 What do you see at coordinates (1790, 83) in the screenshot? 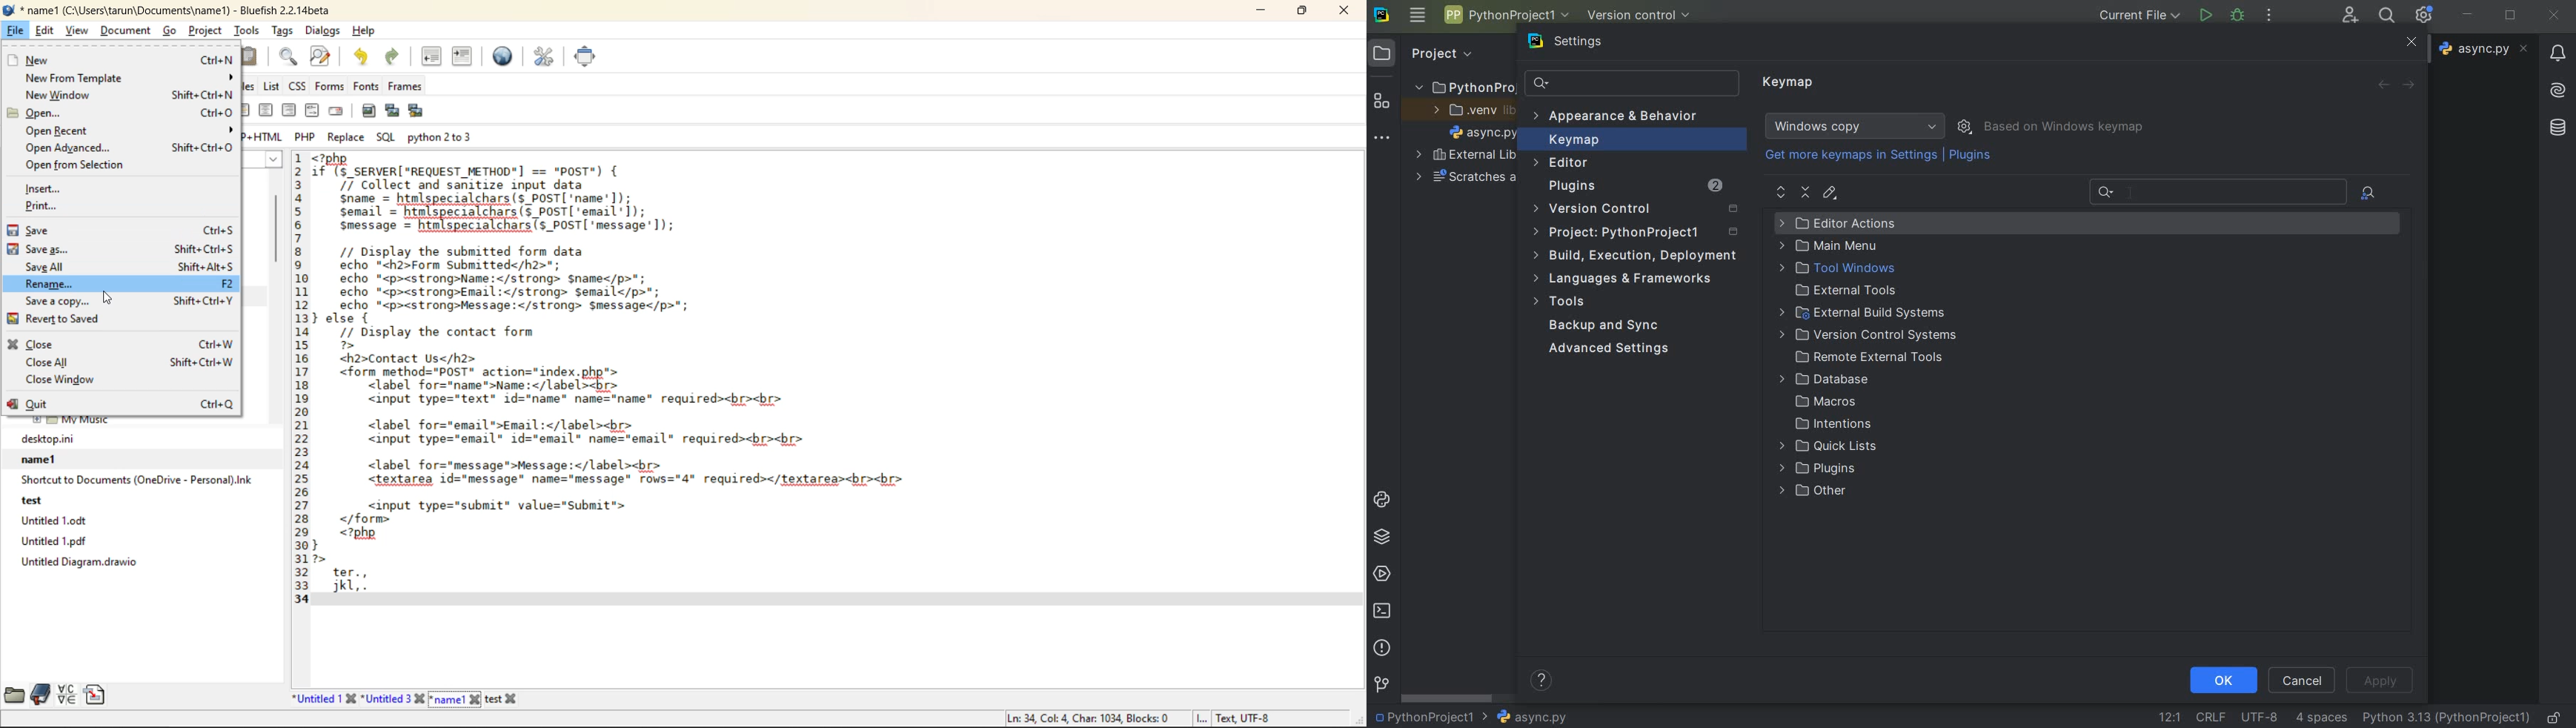
I see `keymap` at bounding box center [1790, 83].